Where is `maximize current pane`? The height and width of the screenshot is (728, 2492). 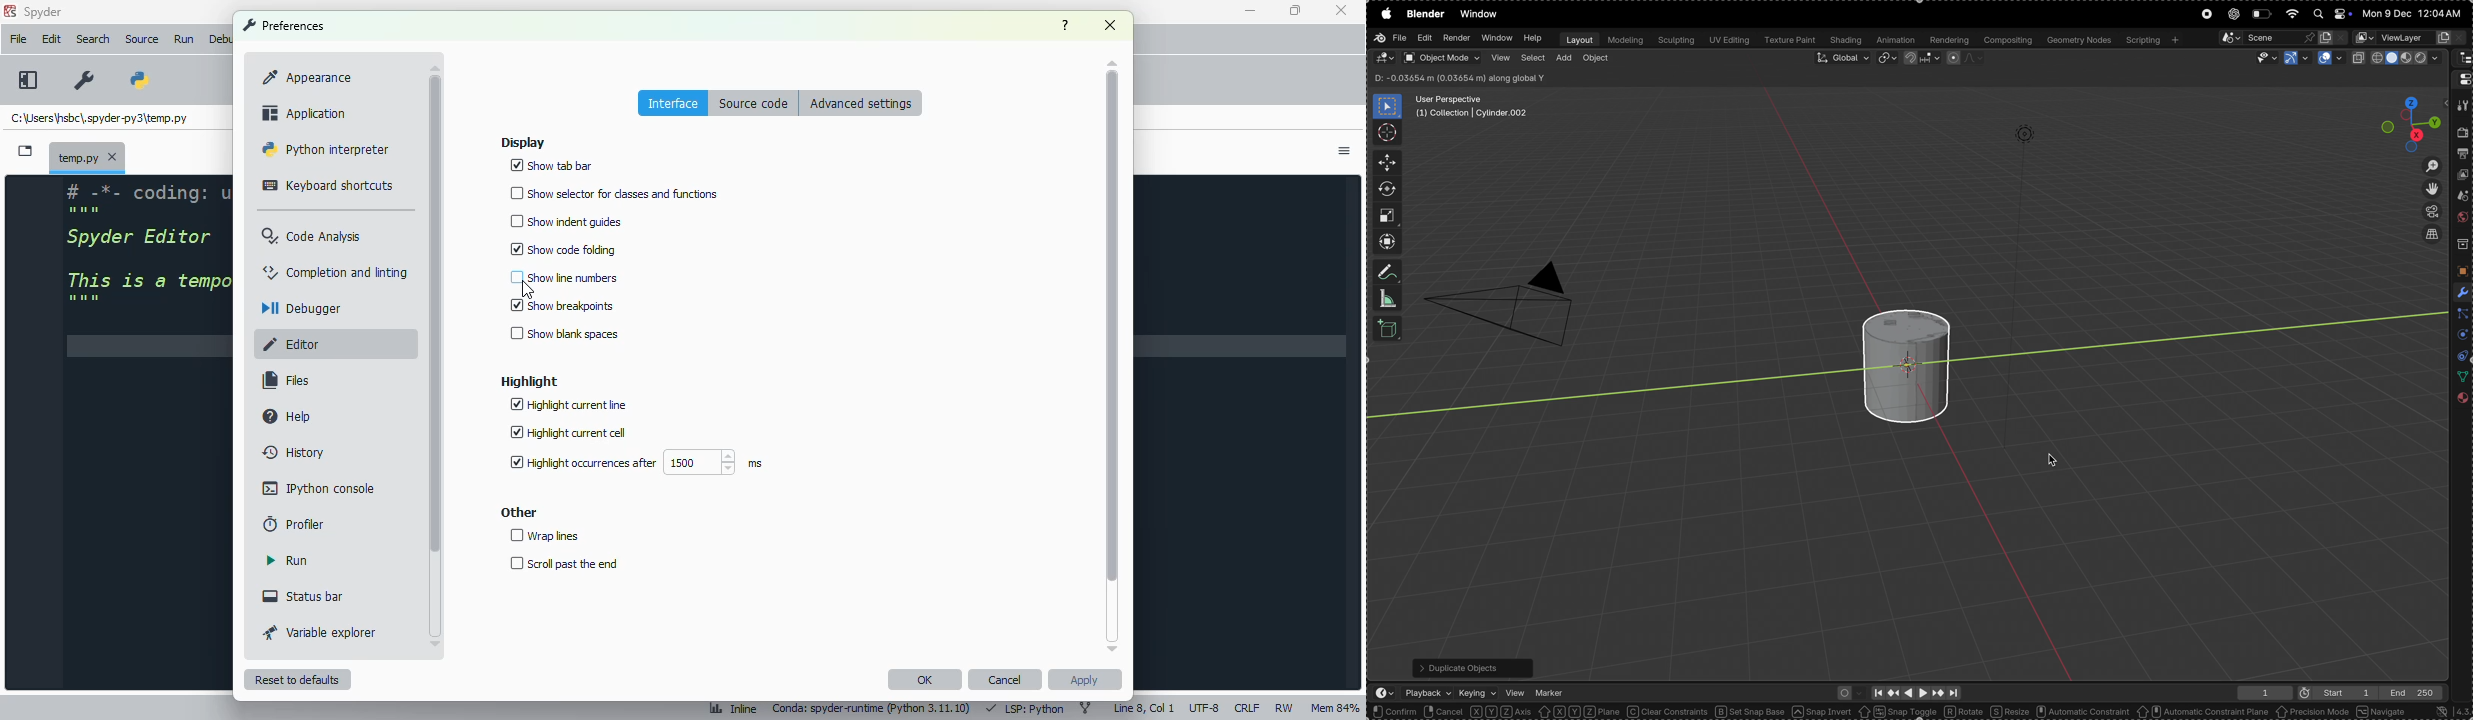
maximize current pane is located at coordinates (28, 79).